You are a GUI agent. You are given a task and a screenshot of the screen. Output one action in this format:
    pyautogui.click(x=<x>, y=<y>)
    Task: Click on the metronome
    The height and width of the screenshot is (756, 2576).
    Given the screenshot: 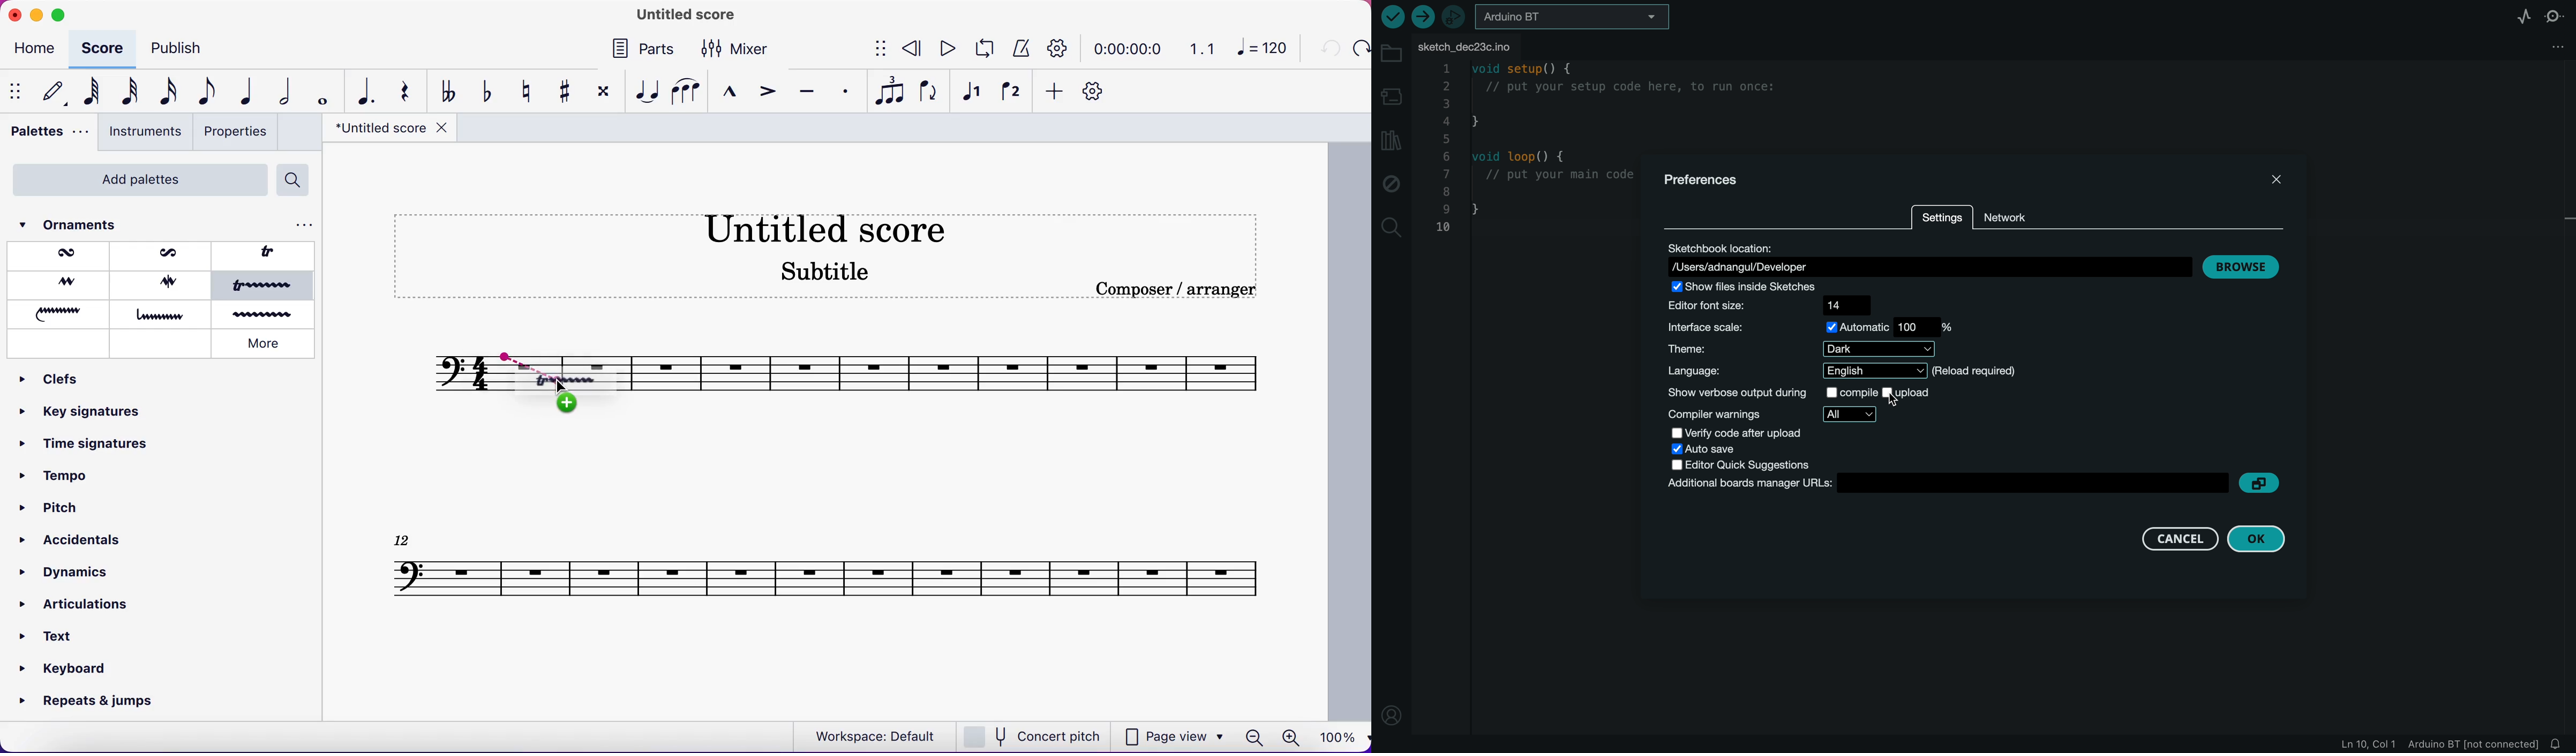 What is the action you would take?
    pyautogui.click(x=1020, y=49)
    